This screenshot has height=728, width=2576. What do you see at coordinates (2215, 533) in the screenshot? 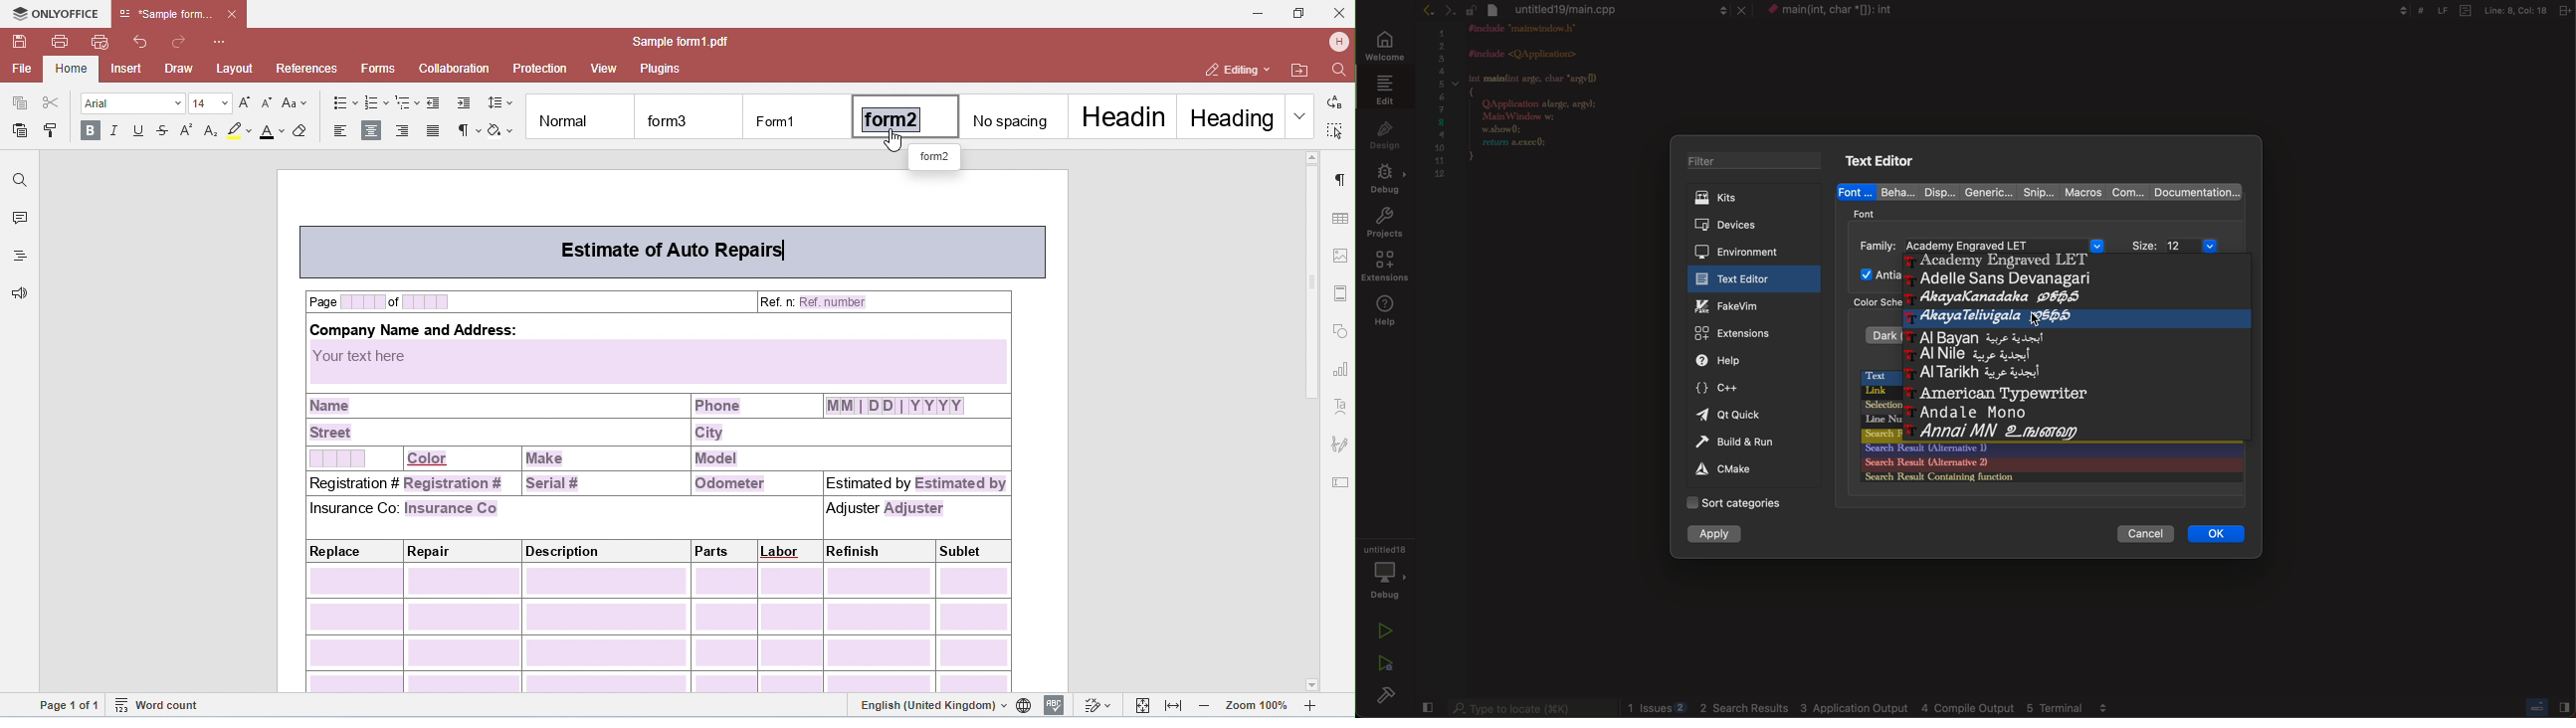
I see `ok` at bounding box center [2215, 533].